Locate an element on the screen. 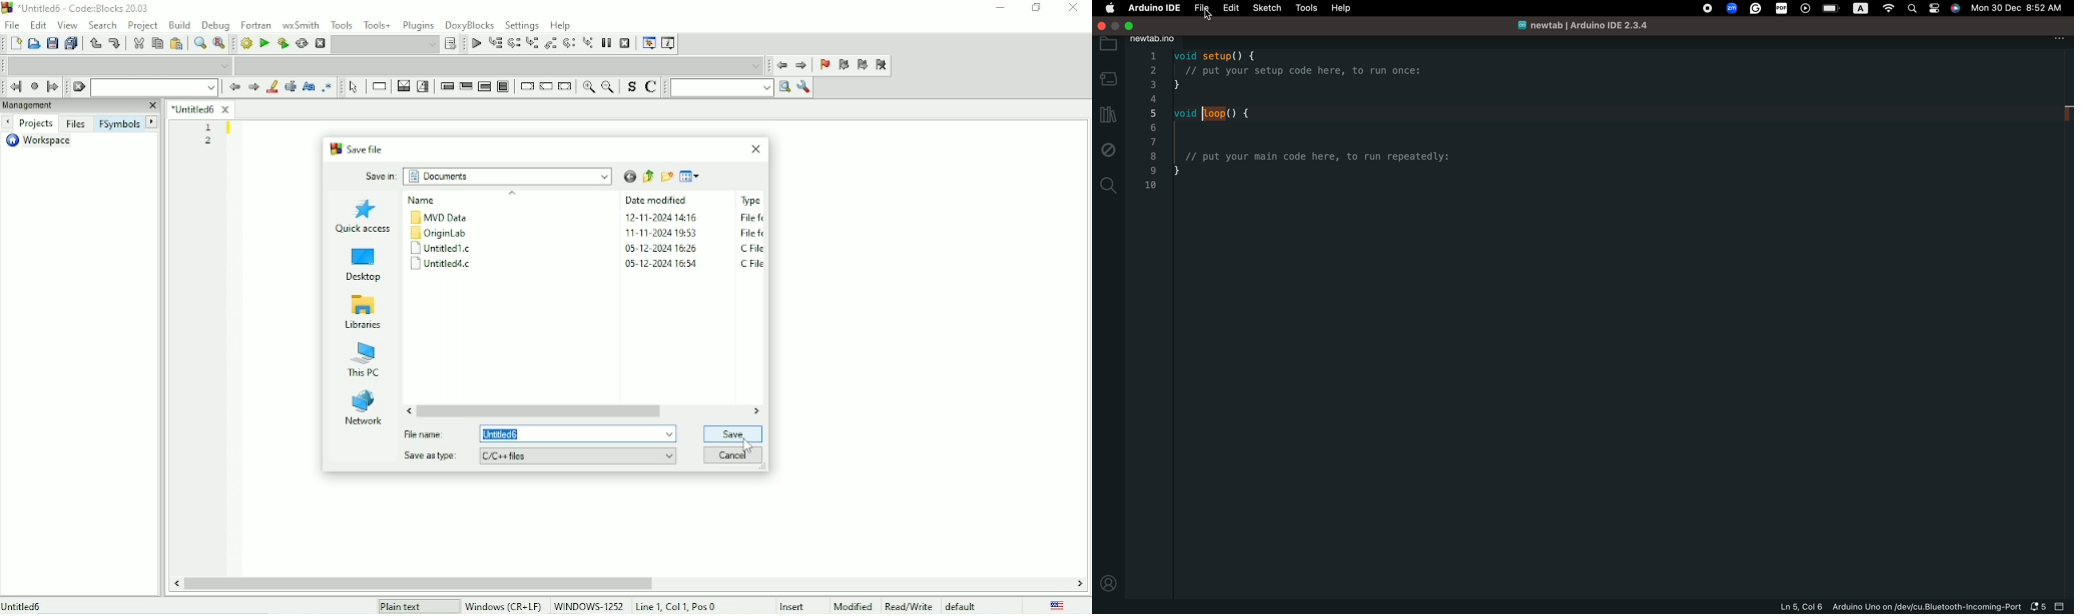  Tools+ is located at coordinates (377, 23).